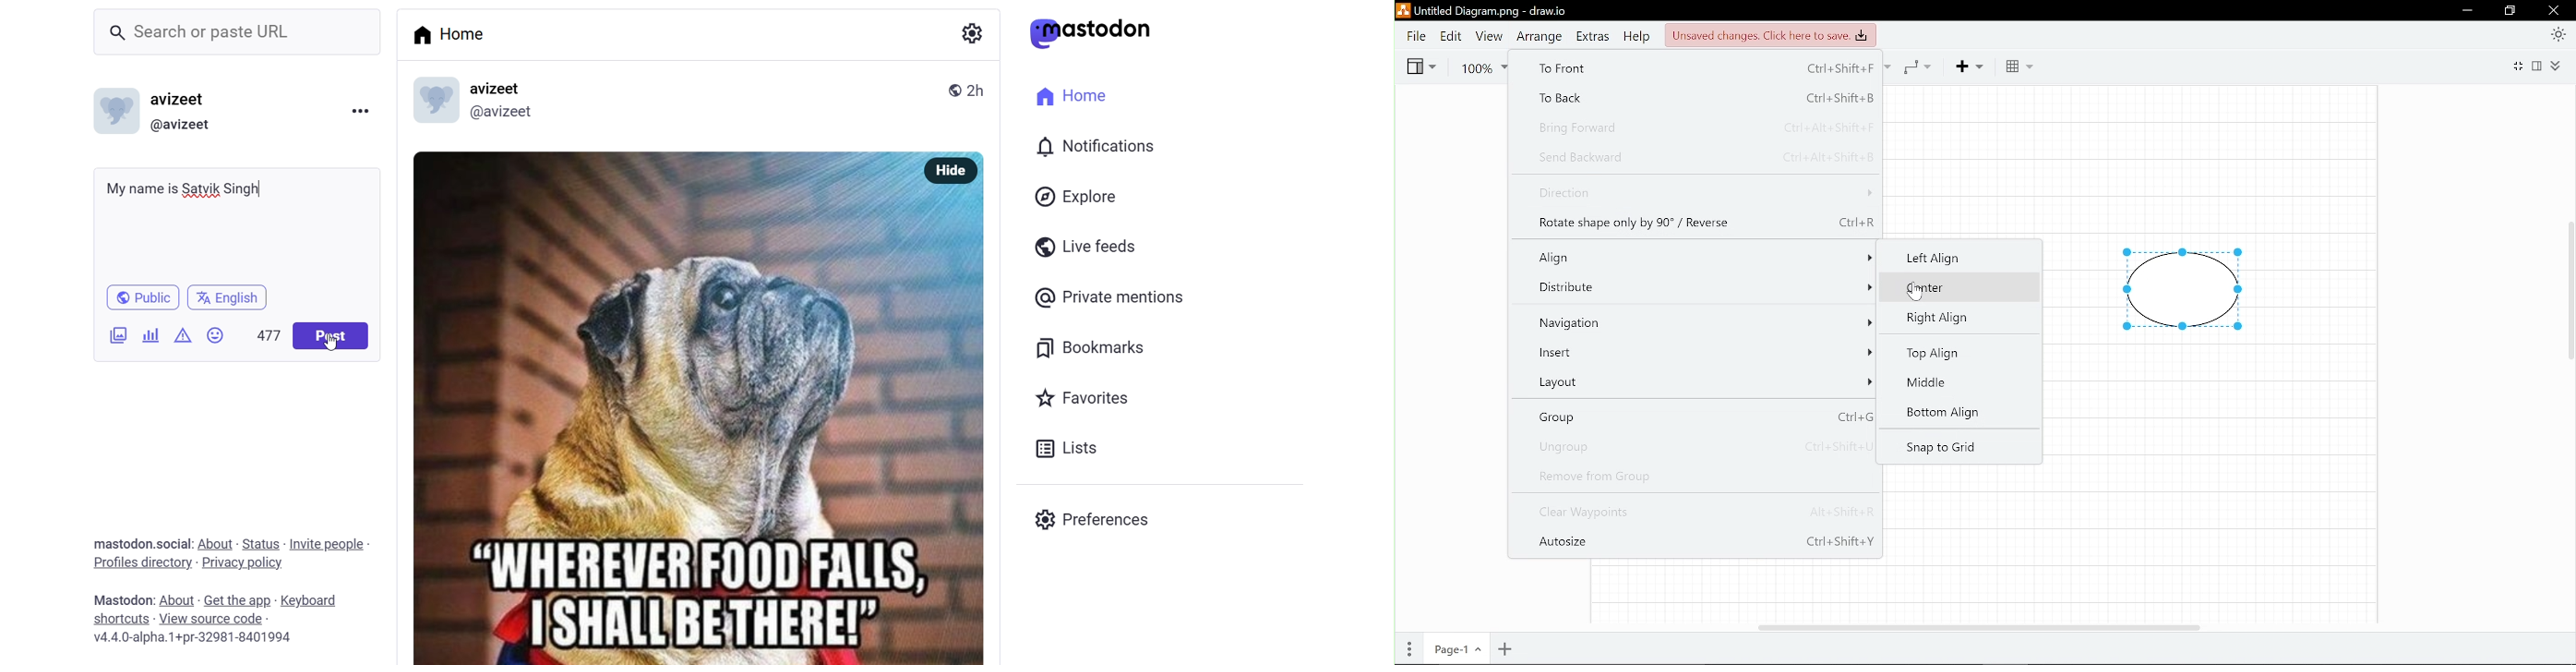 The image size is (2576, 672). Describe the element at coordinates (1941, 448) in the screenshot. I see `Snap to grid` at that location.